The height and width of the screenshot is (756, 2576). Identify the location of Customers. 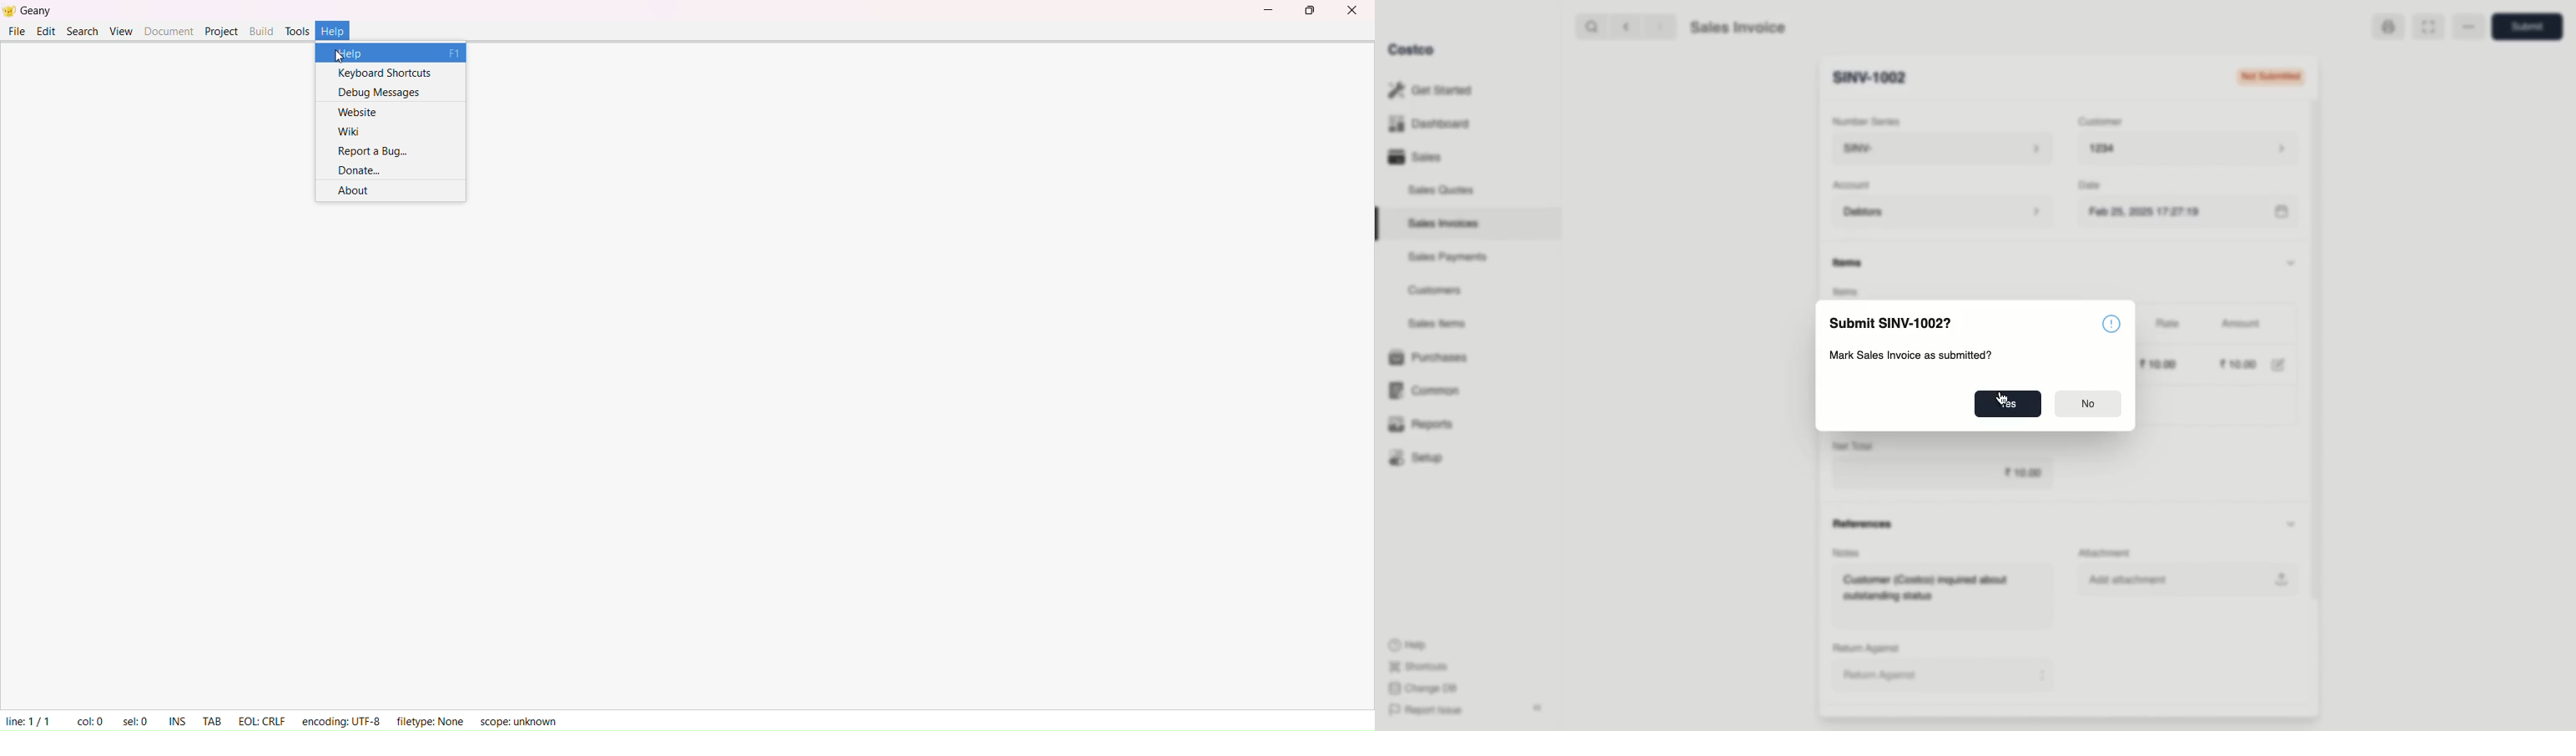
(1433, 290).